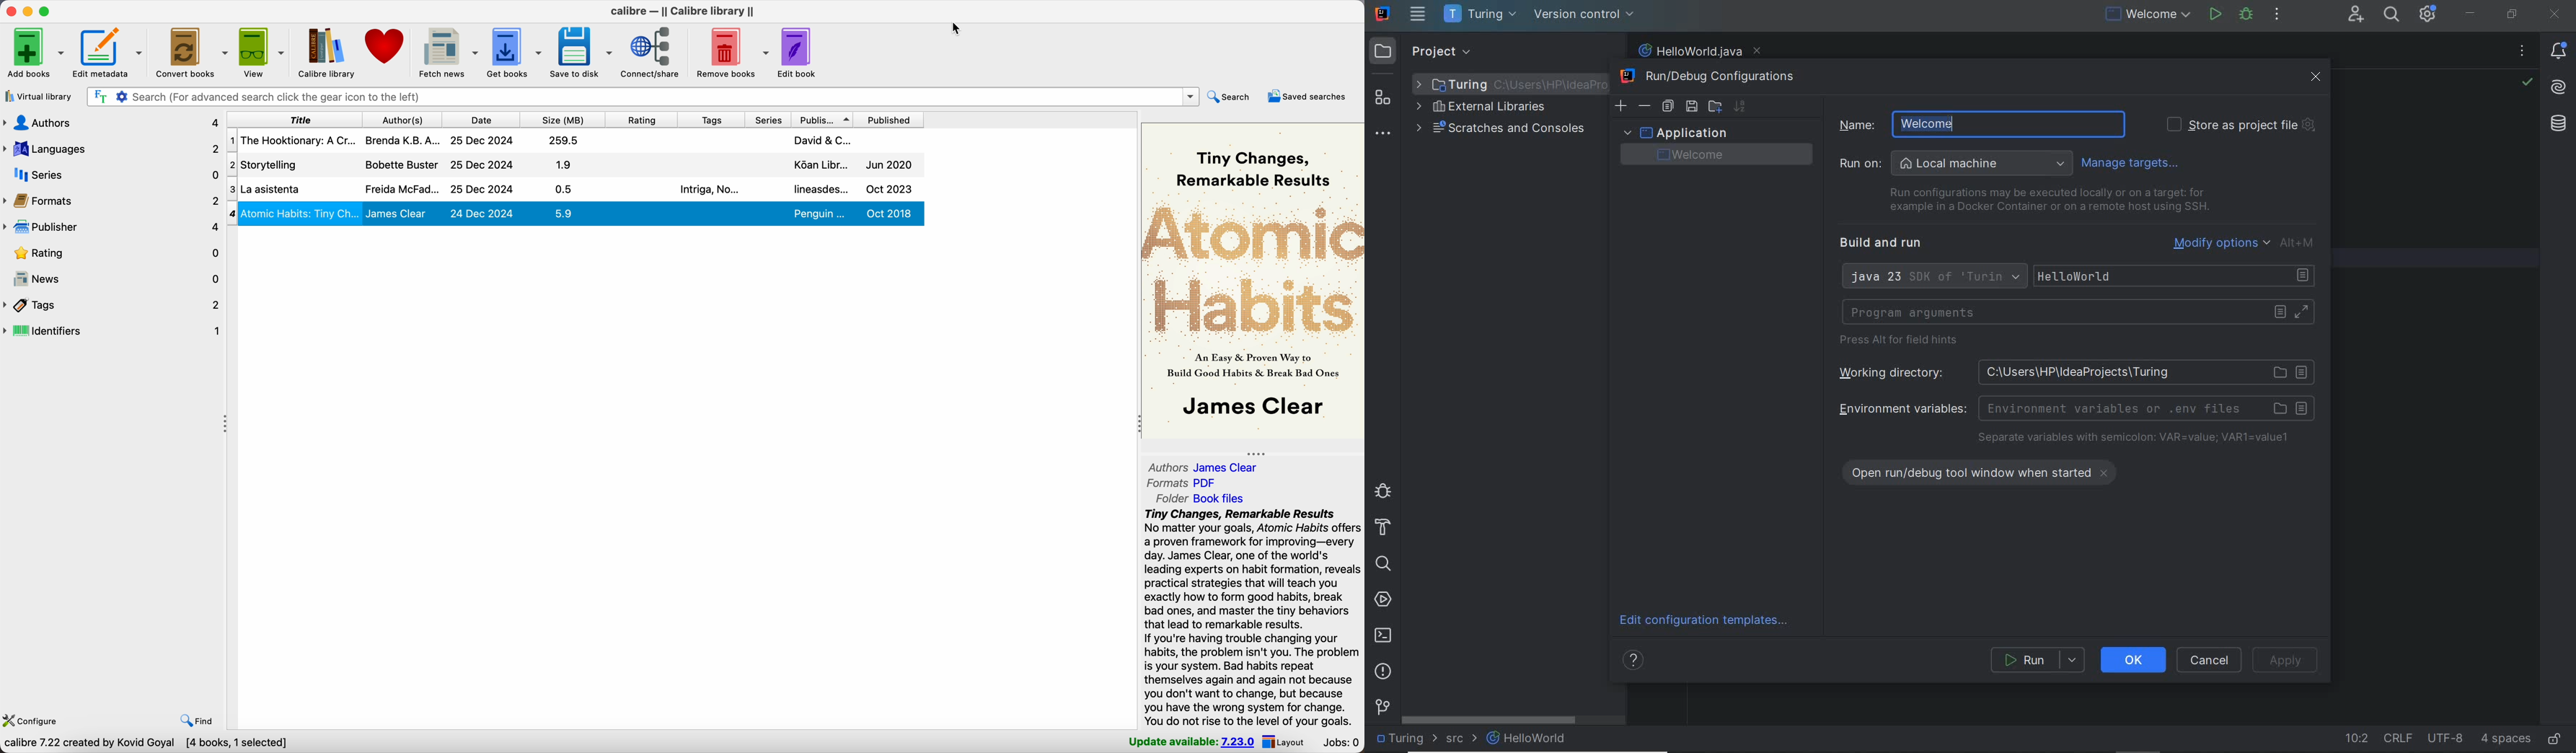 The image size is (2576, 756). Describe the element at coordinates (821, 189) in the screenshot. I see `lineasdes...` at that location.